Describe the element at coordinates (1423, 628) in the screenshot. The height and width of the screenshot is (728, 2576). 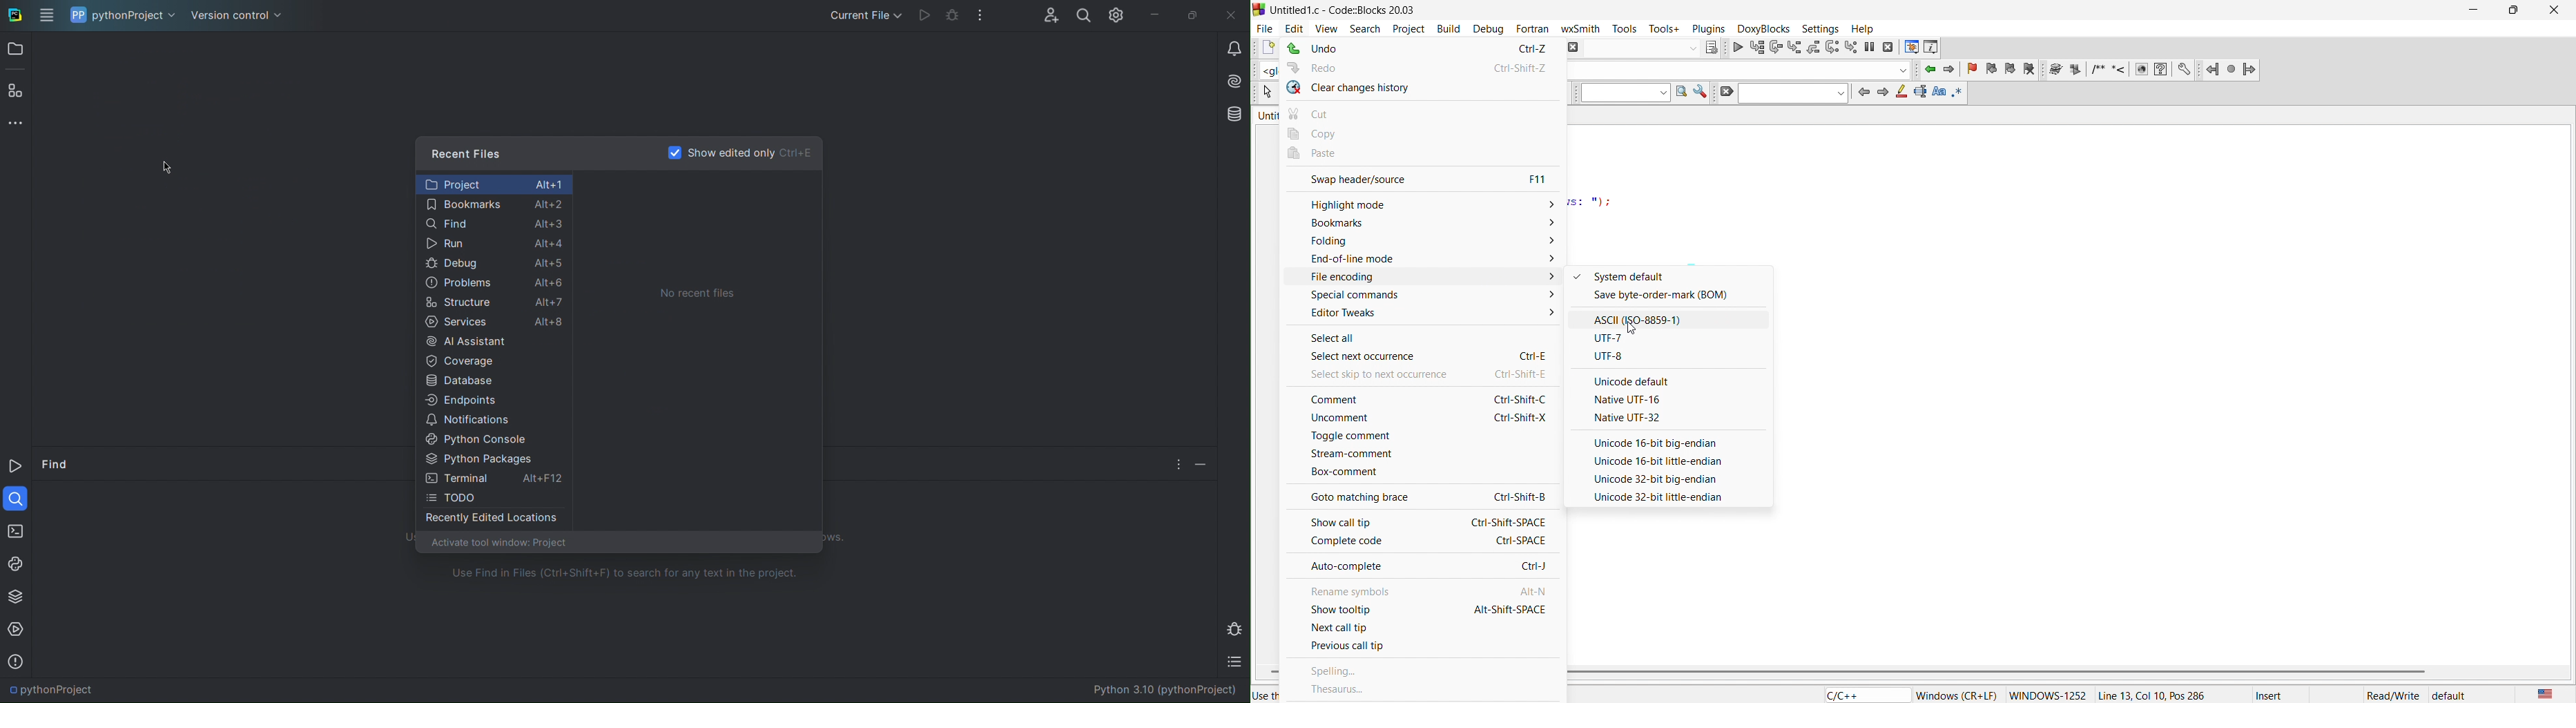
I see `next call tip` at that location.